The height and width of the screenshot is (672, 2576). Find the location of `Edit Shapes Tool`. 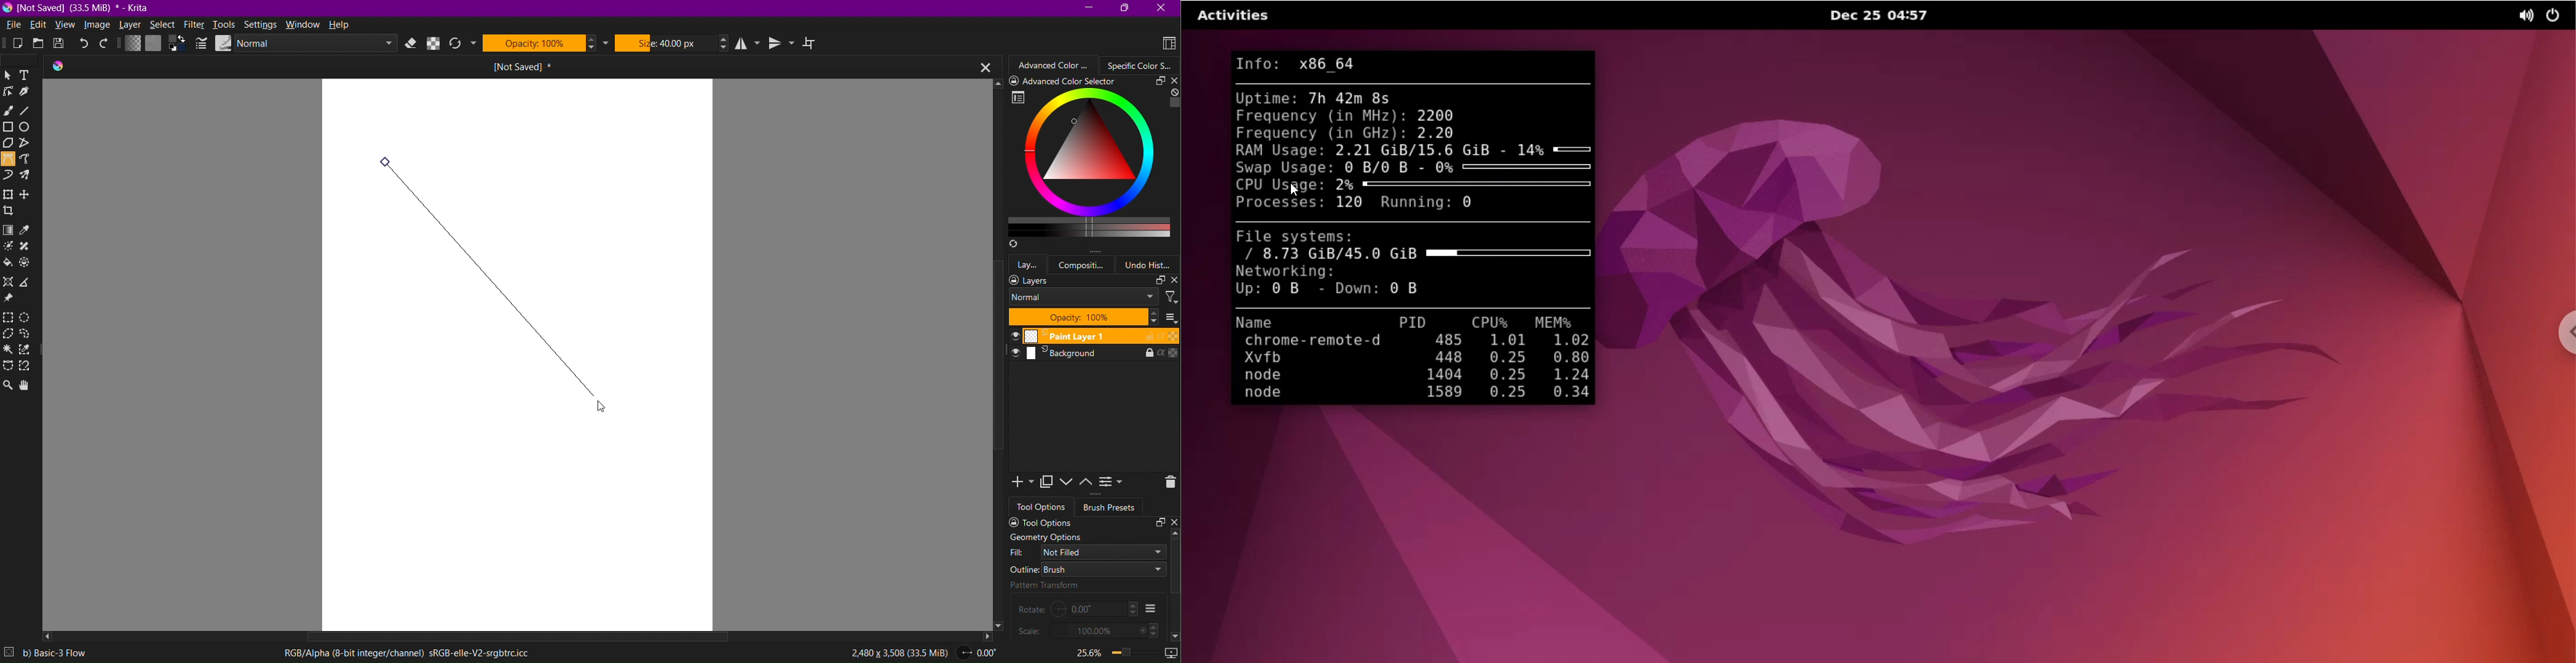

Edit Shapes Tool is located at coordinates (10, 95).